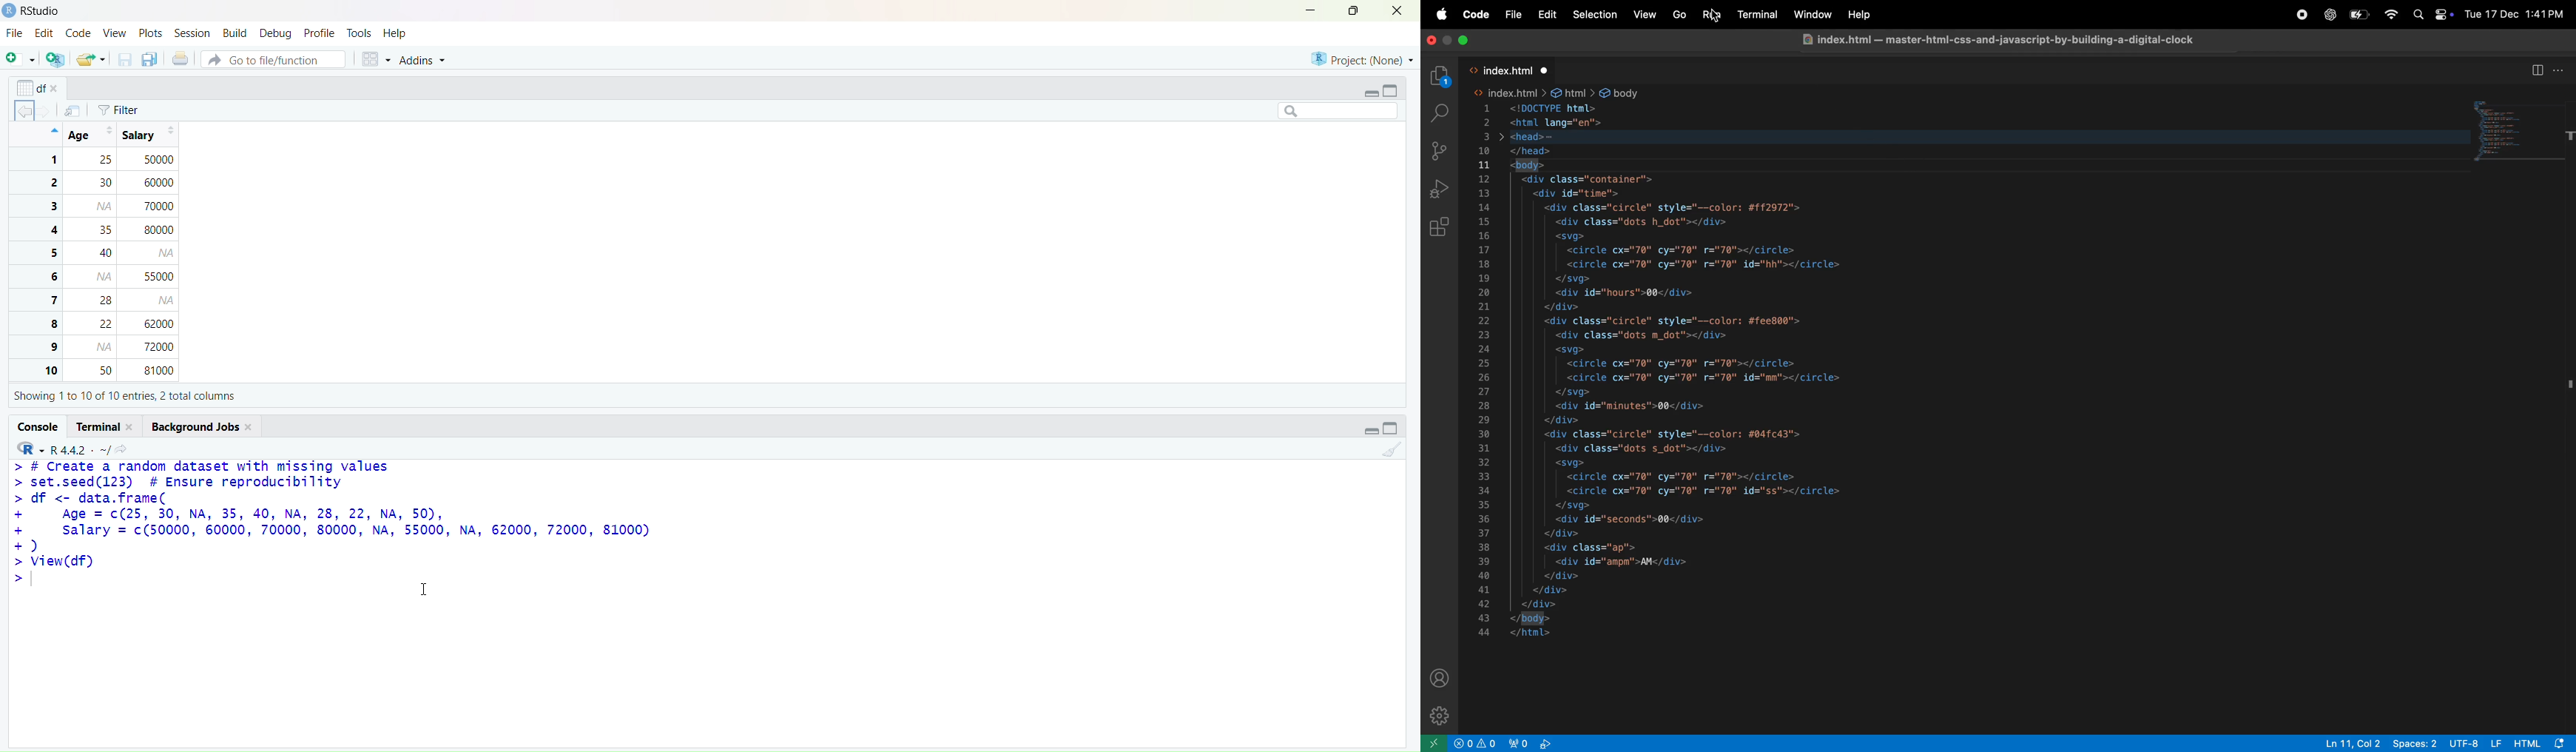 Image resolution: width=2576 pixels, height=756 pixels. I want to click on options of x, so click(39, 87).